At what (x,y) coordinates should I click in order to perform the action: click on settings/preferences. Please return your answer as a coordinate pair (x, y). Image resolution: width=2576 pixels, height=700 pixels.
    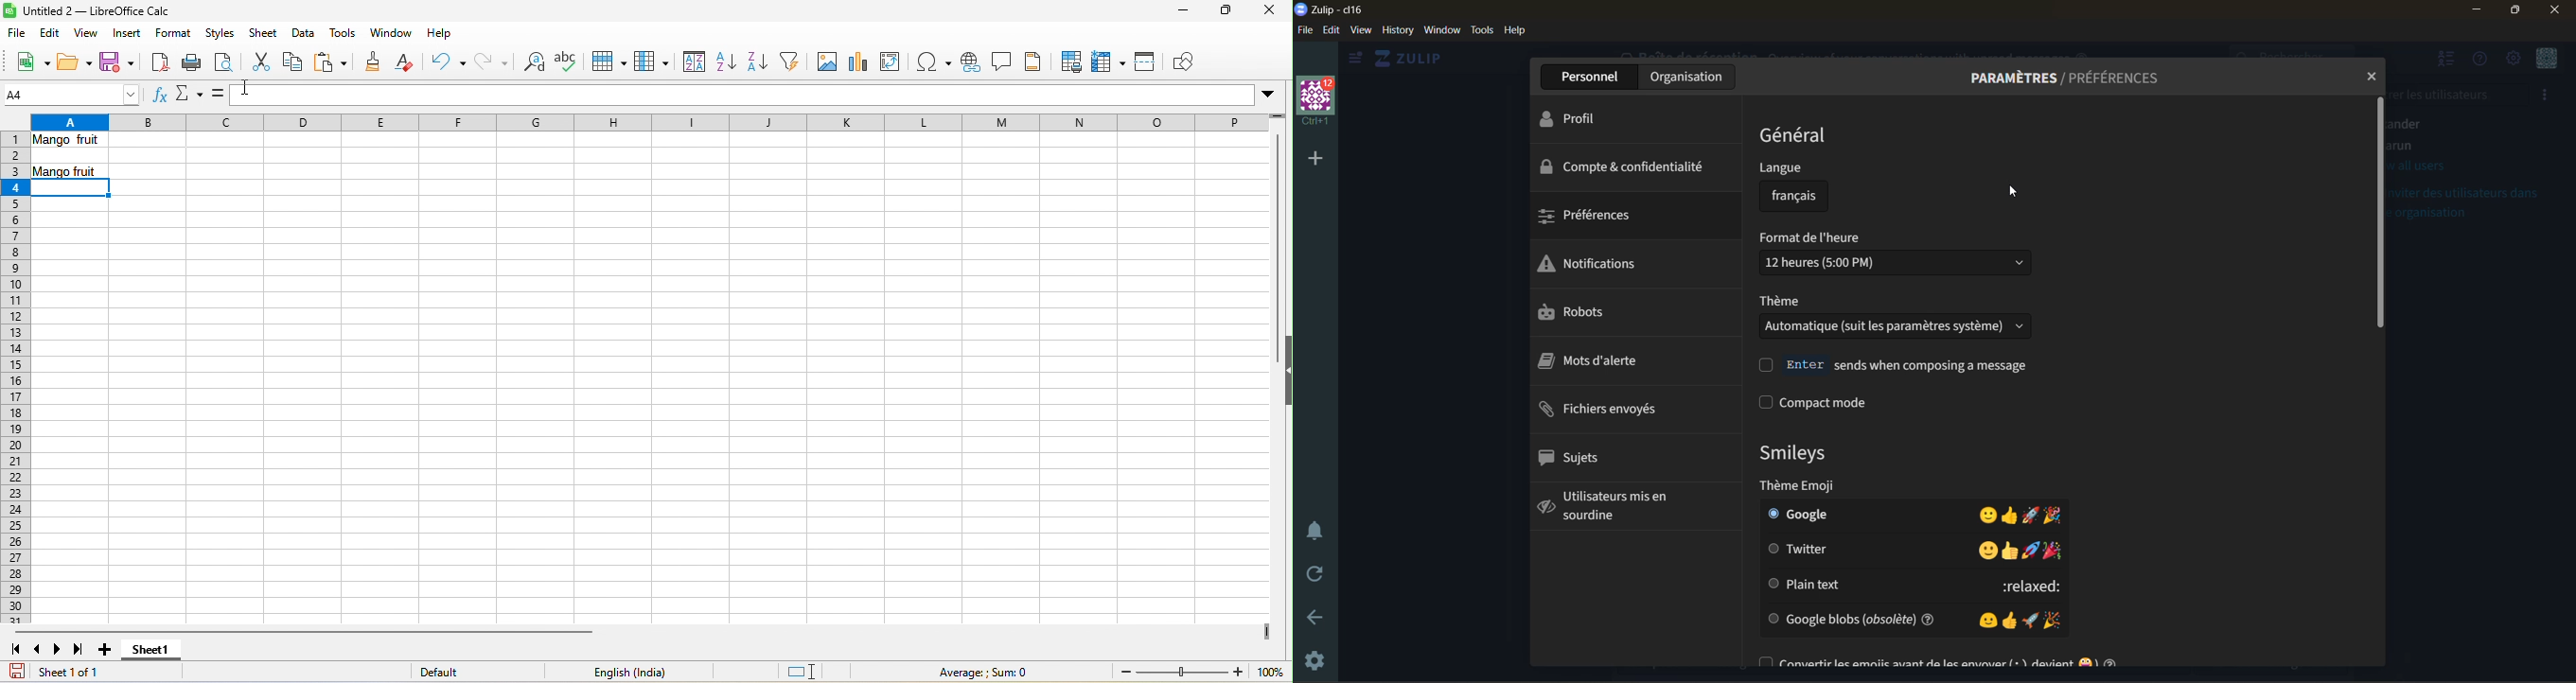
    Looking at the image, I should click on (2068, 79).